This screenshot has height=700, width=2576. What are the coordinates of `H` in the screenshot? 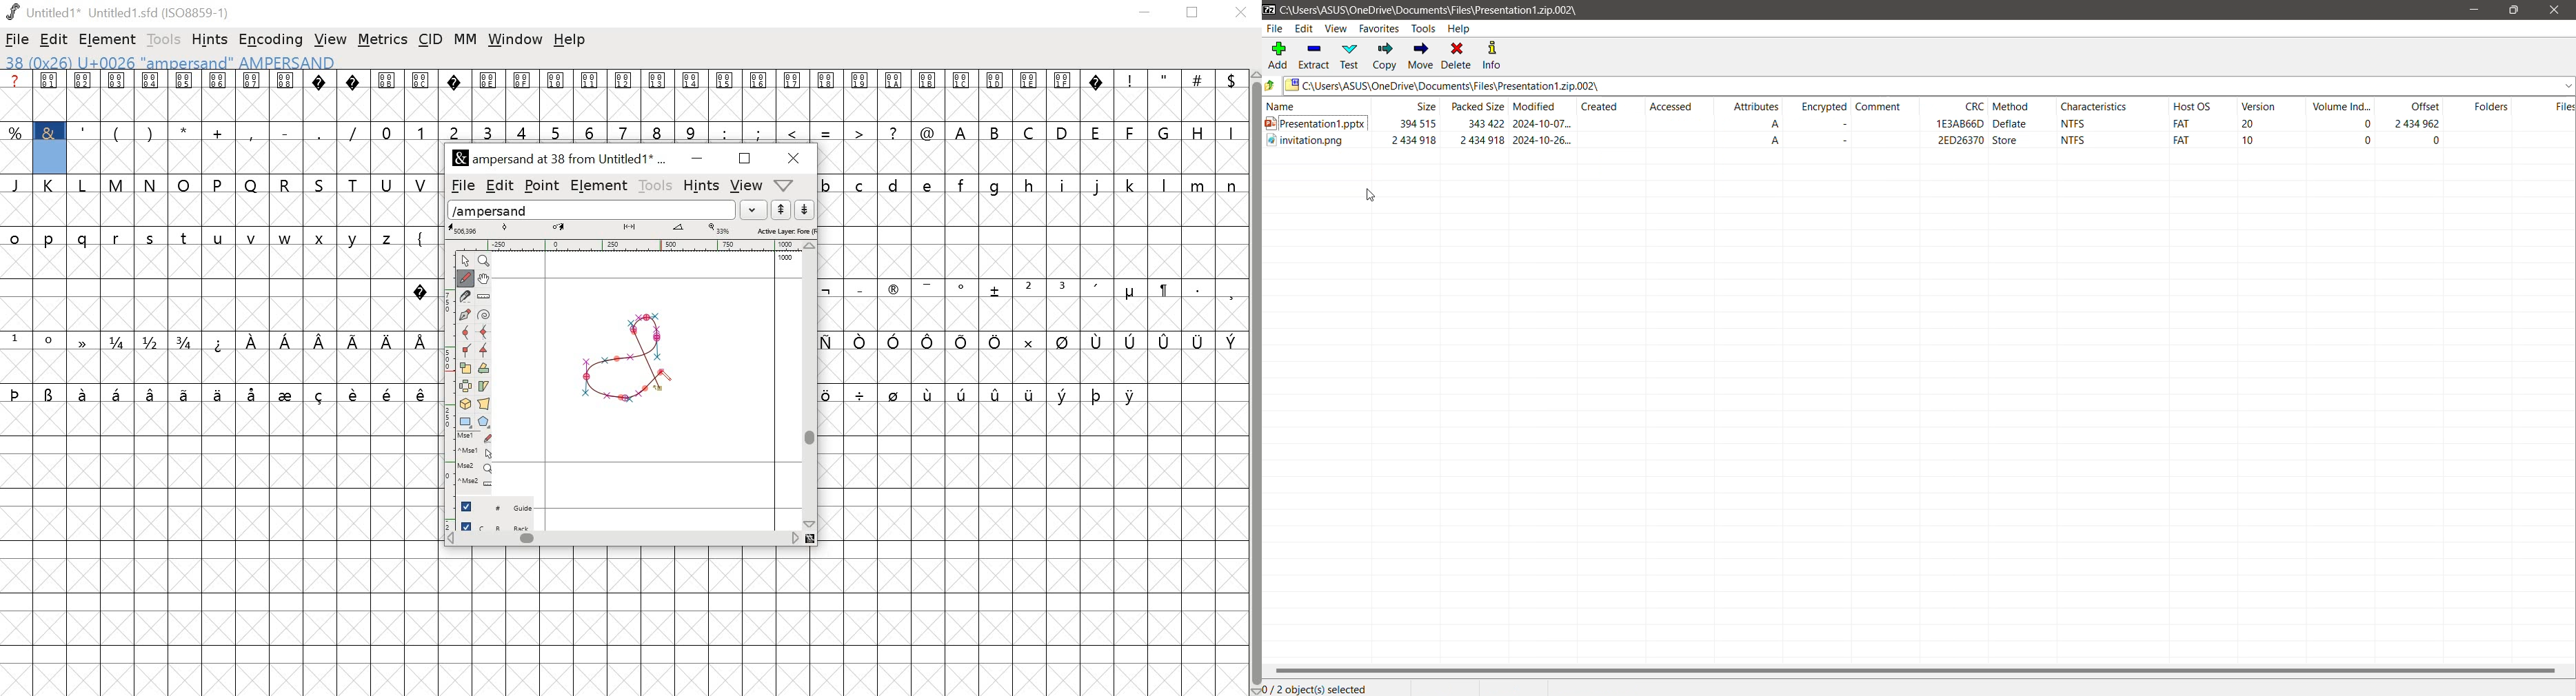 It's located at (1198, 131).